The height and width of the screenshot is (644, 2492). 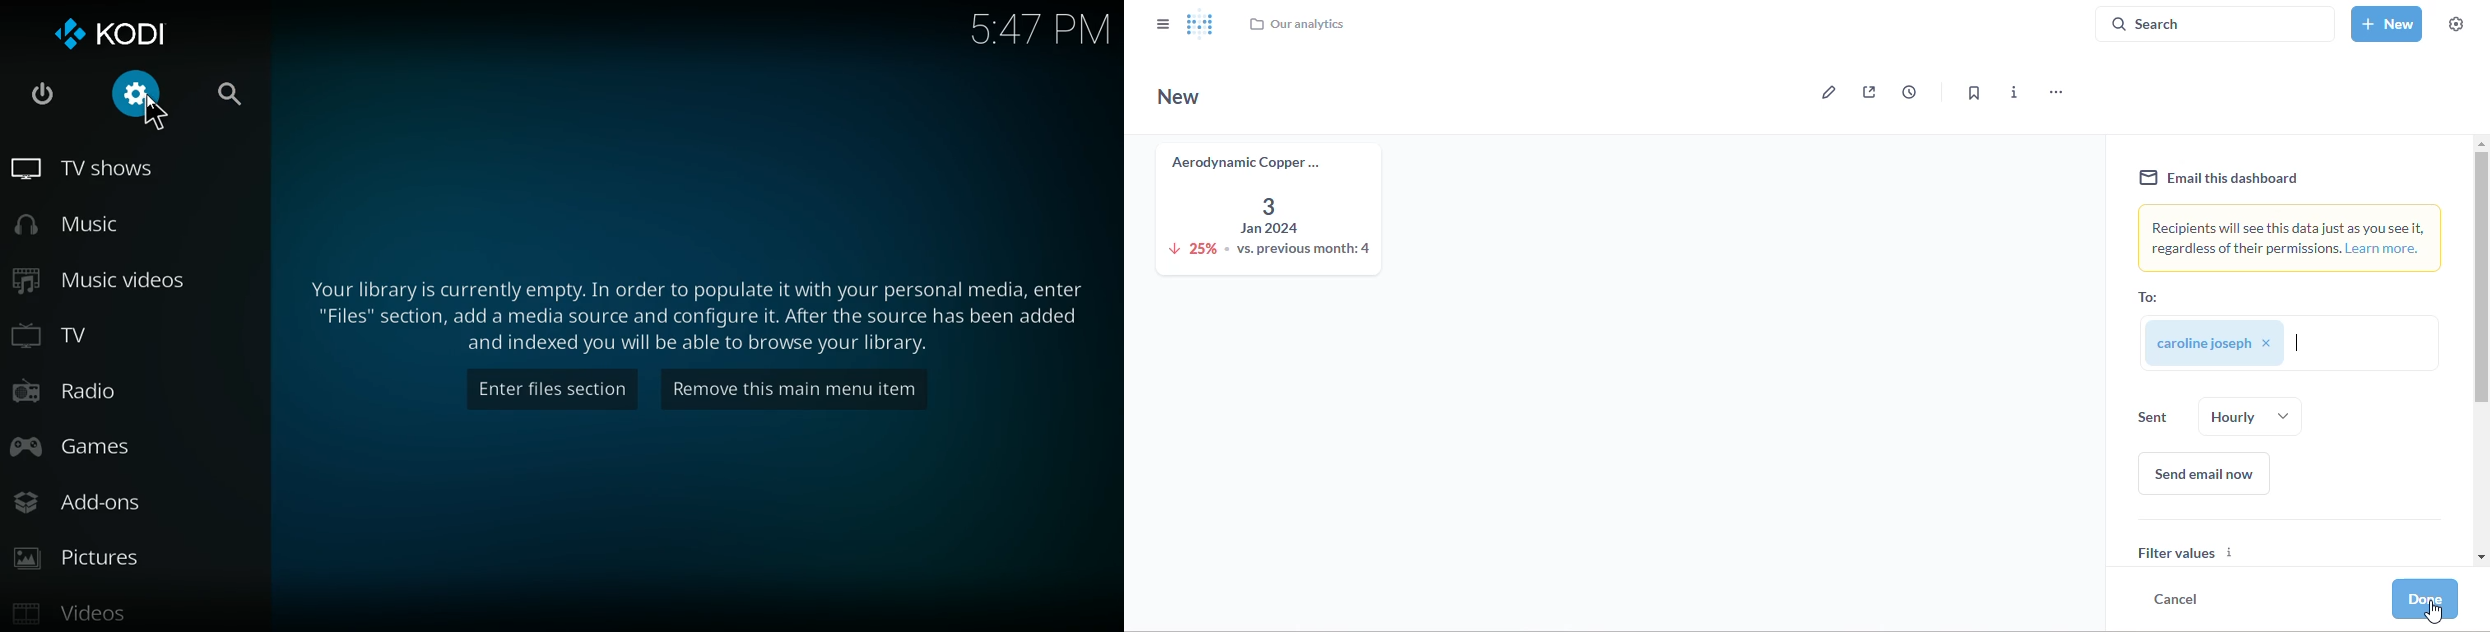 What do you see at coordinates (2054, 93) in the screenshot?
I see `more` at bounding box center [2054, 93].